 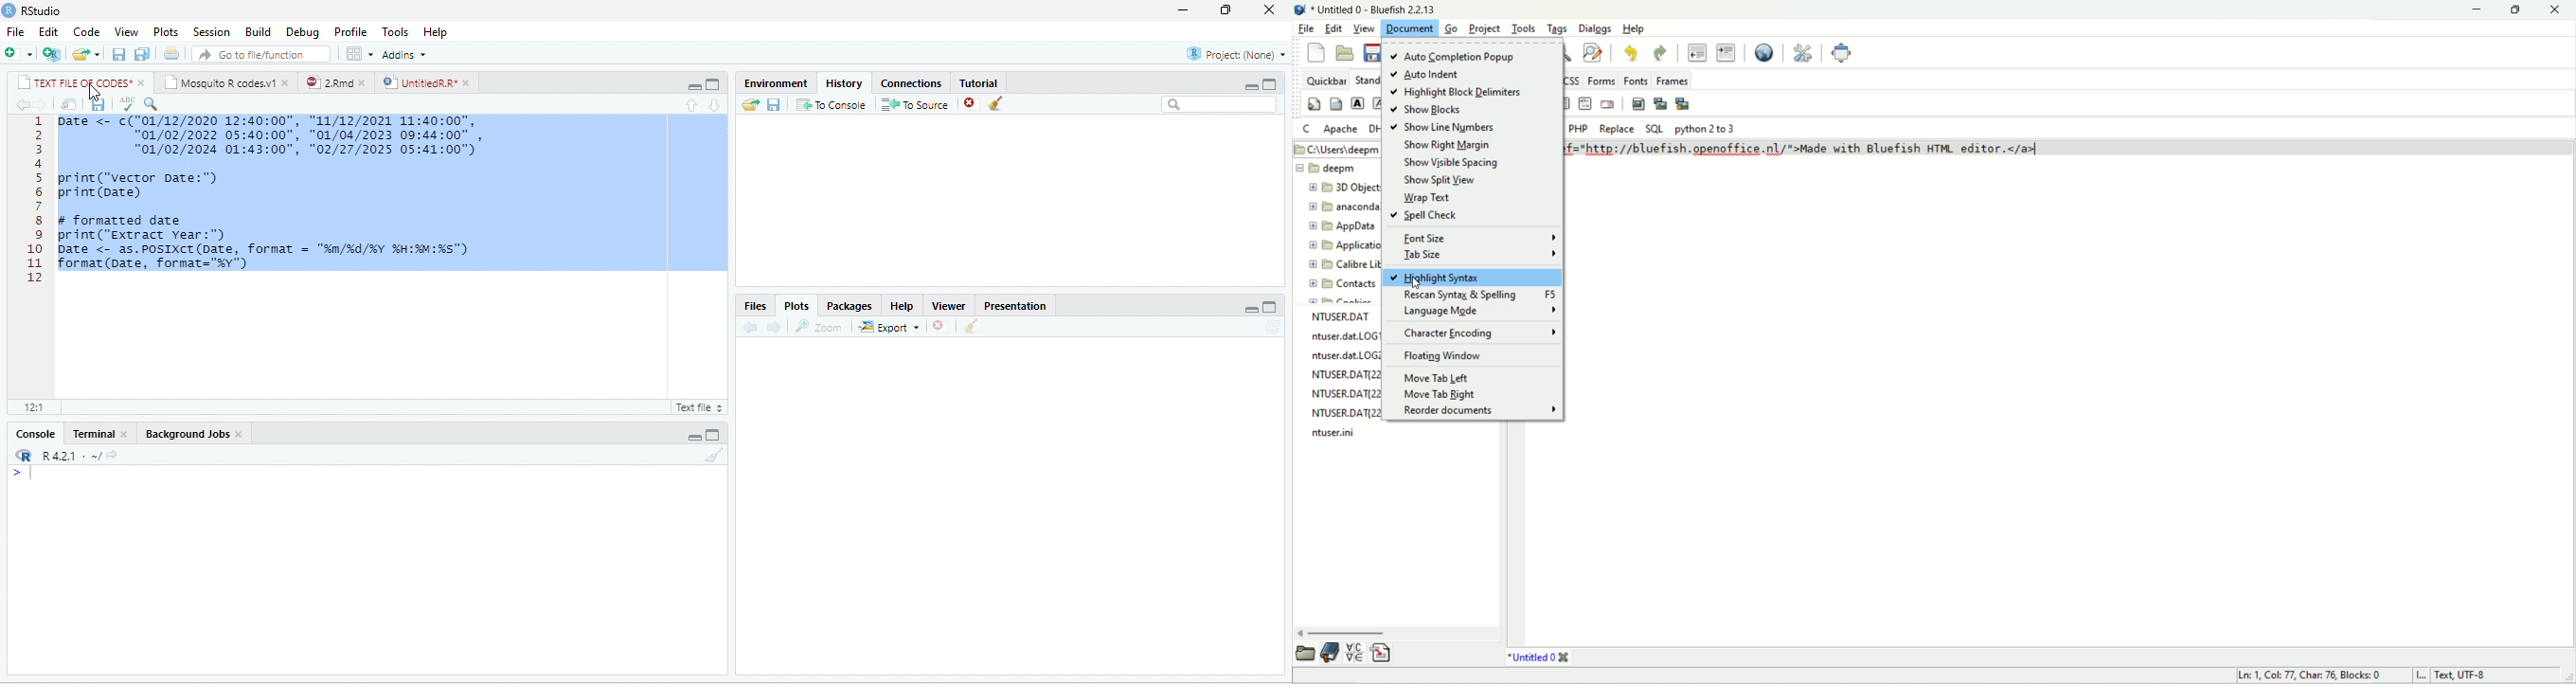 What do you see at coordinates (287, 82) in the screenshot?
I see `close` at bounding box center [287, 82].